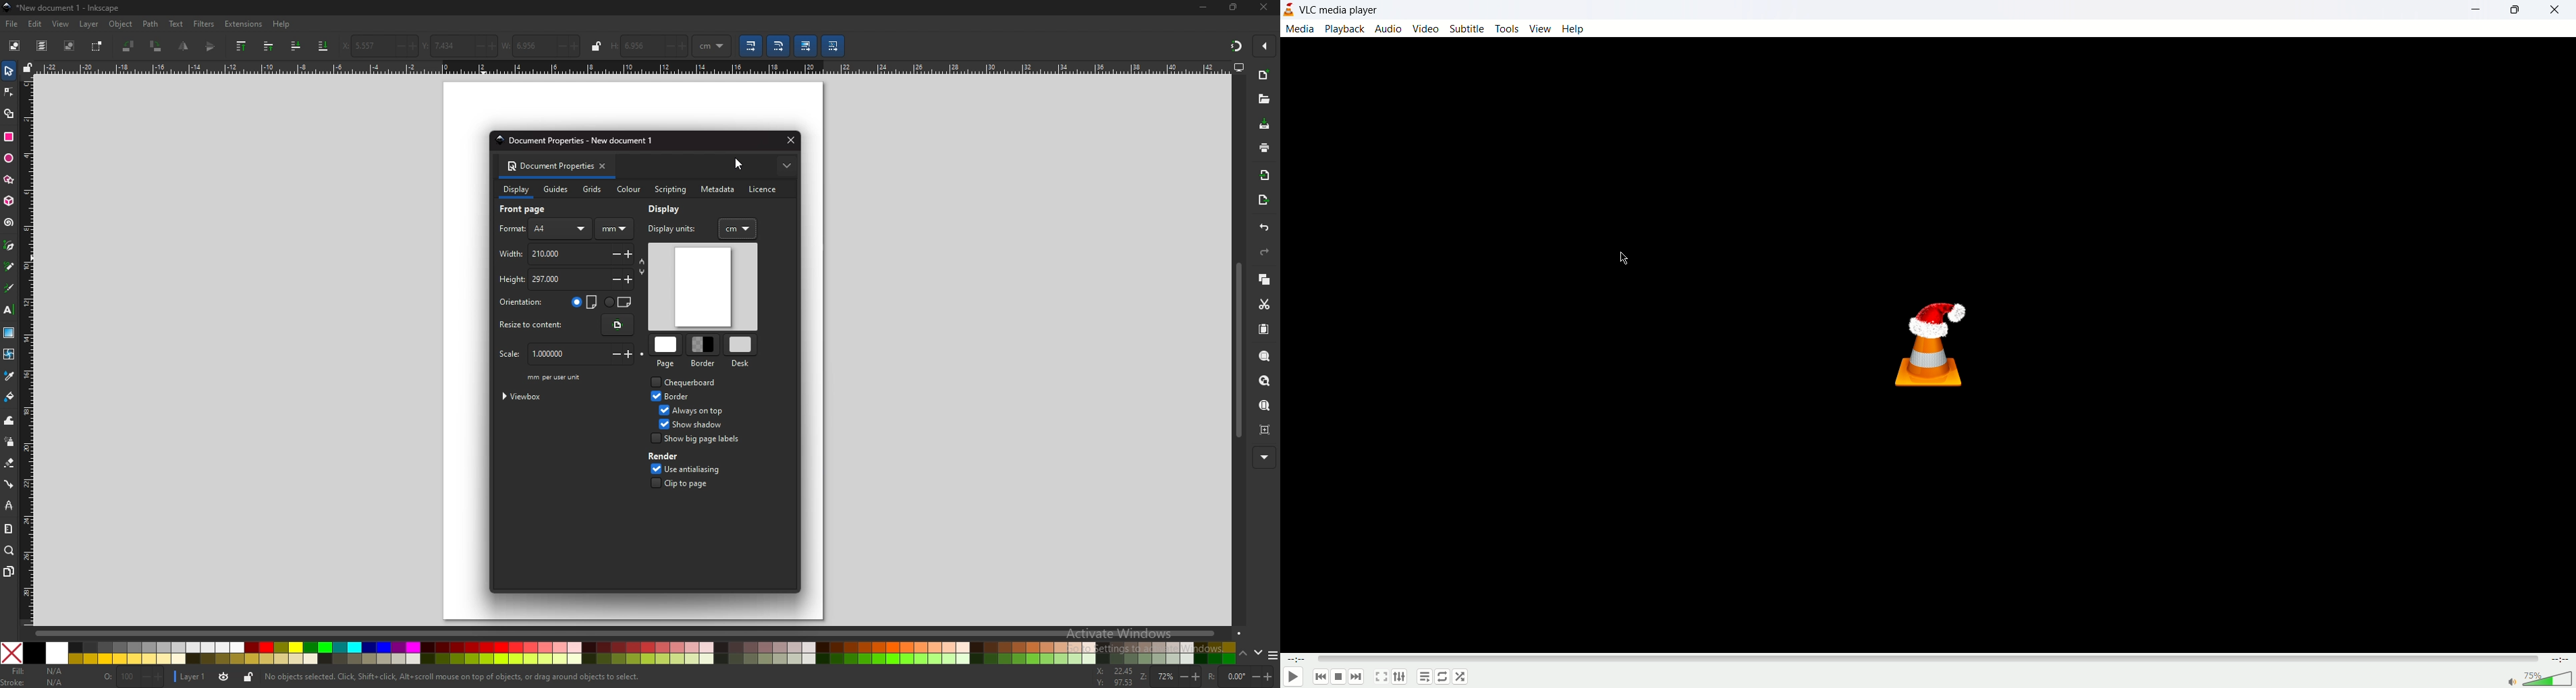 This screenshot has height=700, width=2576. What do you see at coordinates (489, 46) in the screenshot?
I see `+` at bounding box center [489, 46].